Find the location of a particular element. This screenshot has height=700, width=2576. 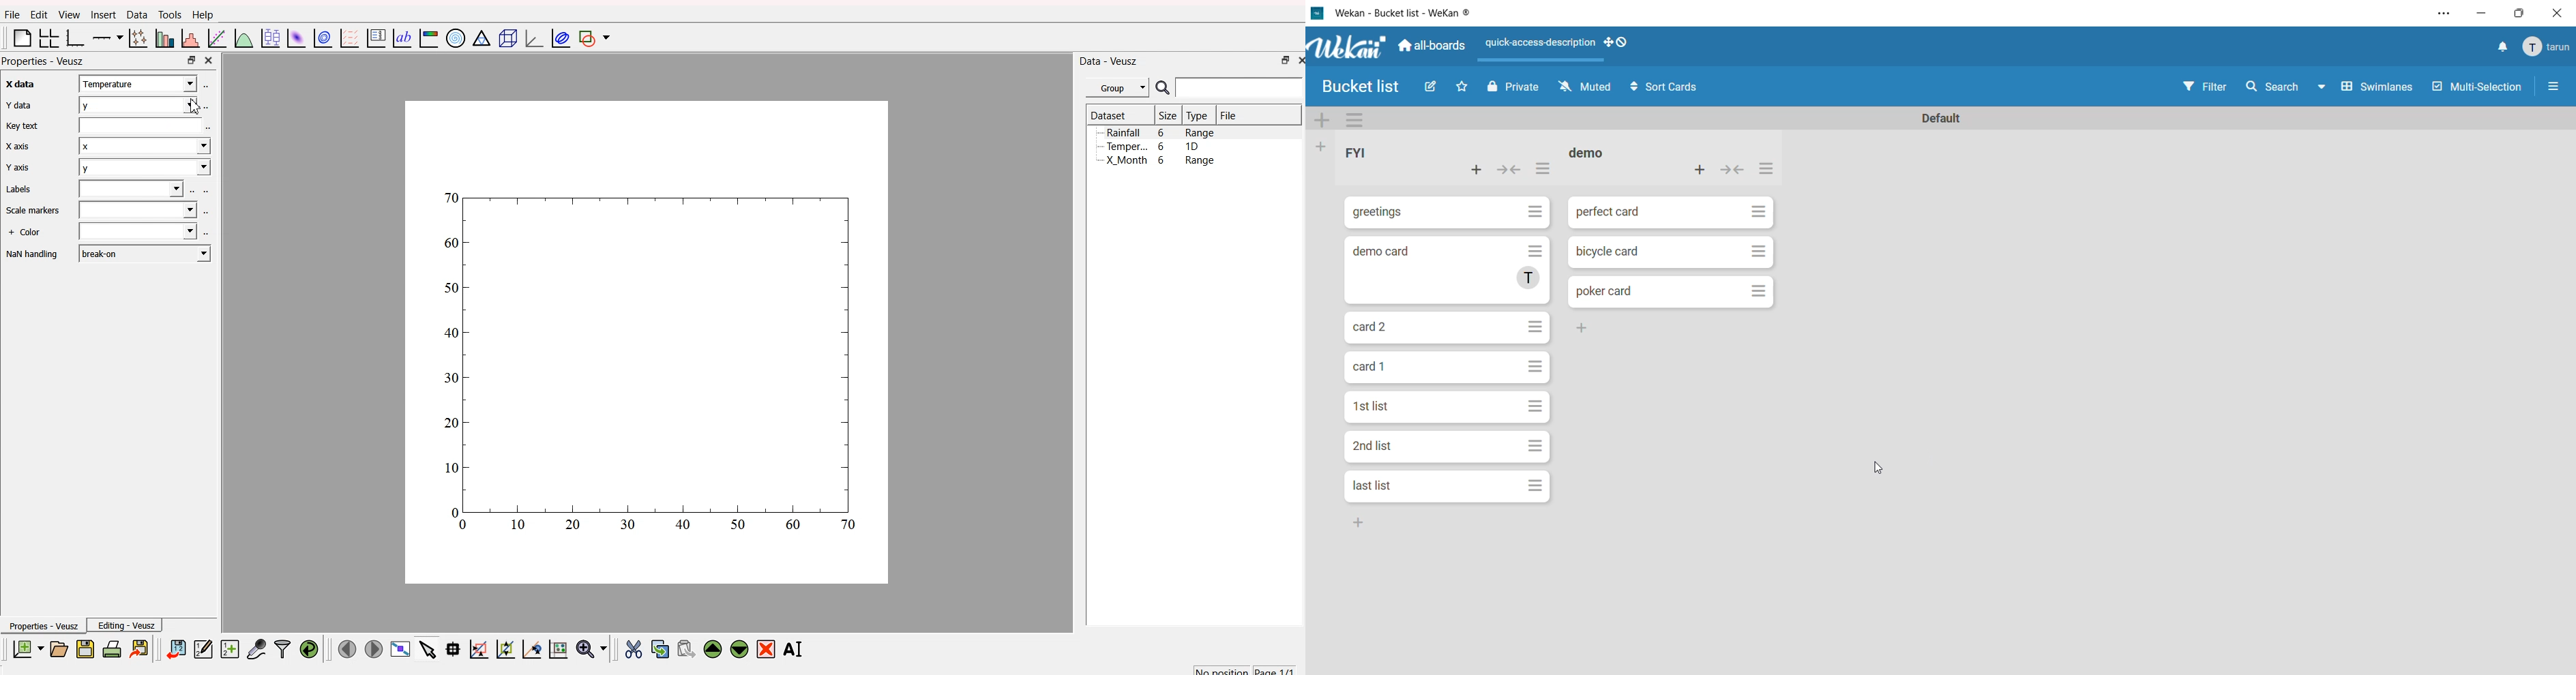

field is located at coordinates (140, 210).